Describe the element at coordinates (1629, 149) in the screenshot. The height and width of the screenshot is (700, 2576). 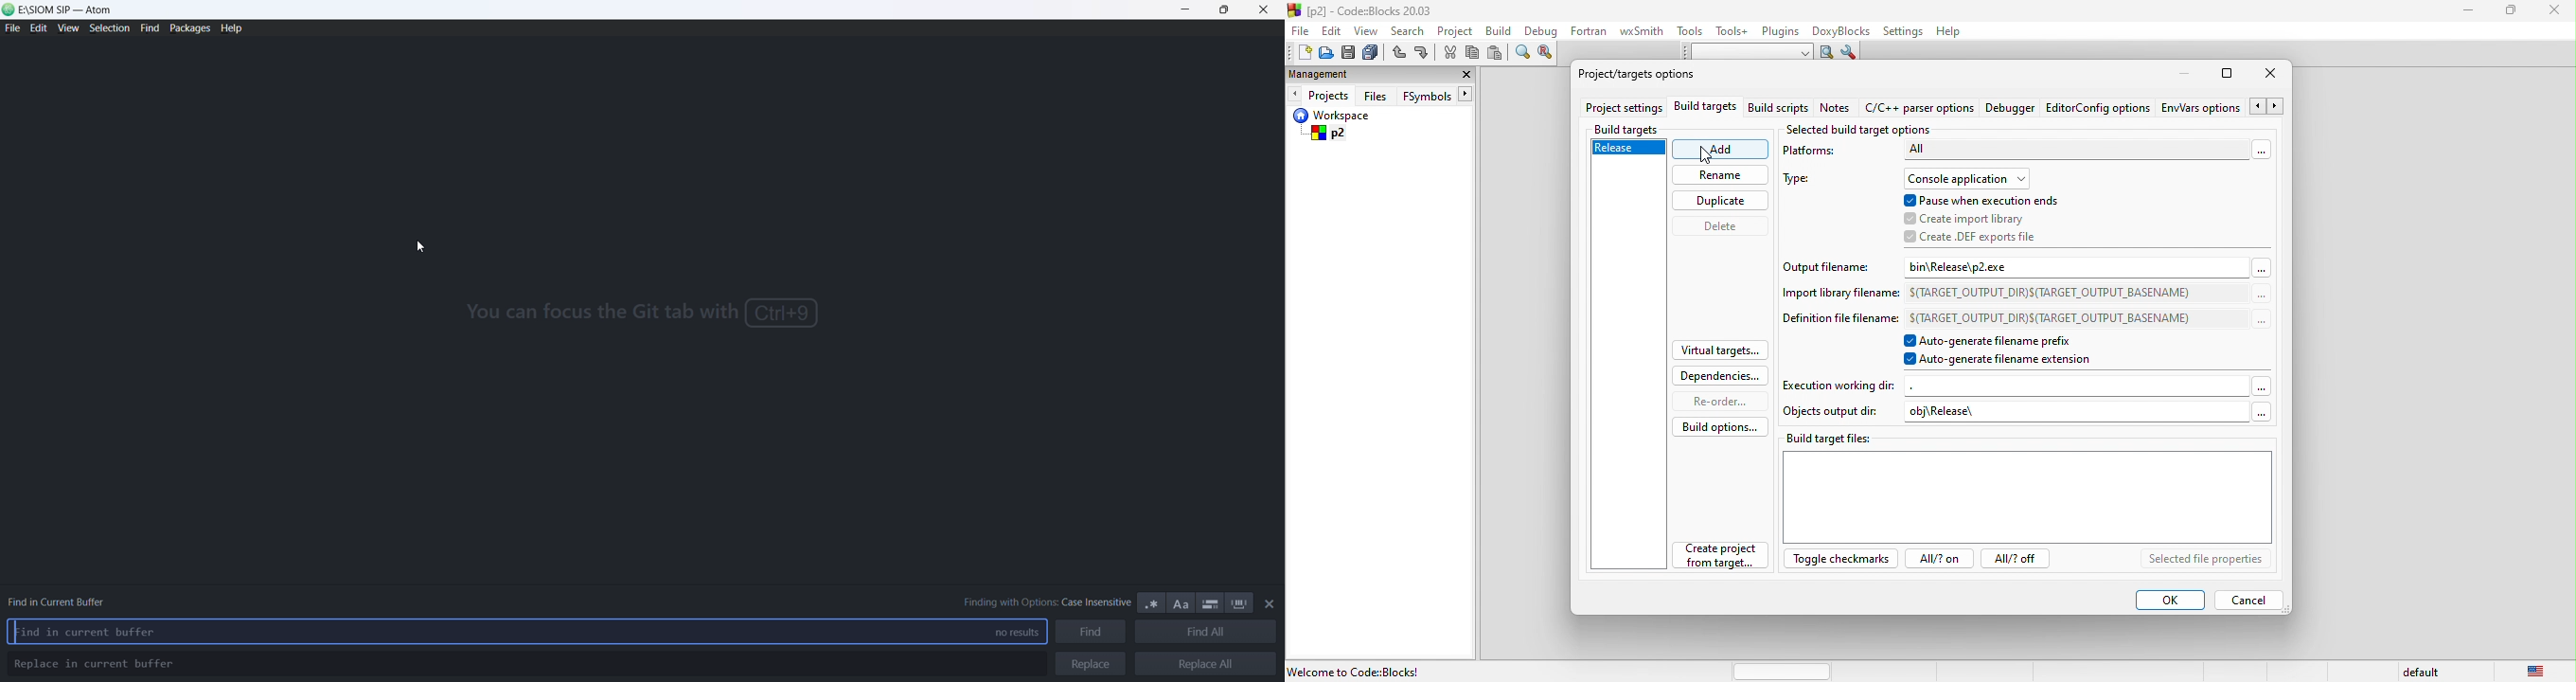
I see `release` at that location.